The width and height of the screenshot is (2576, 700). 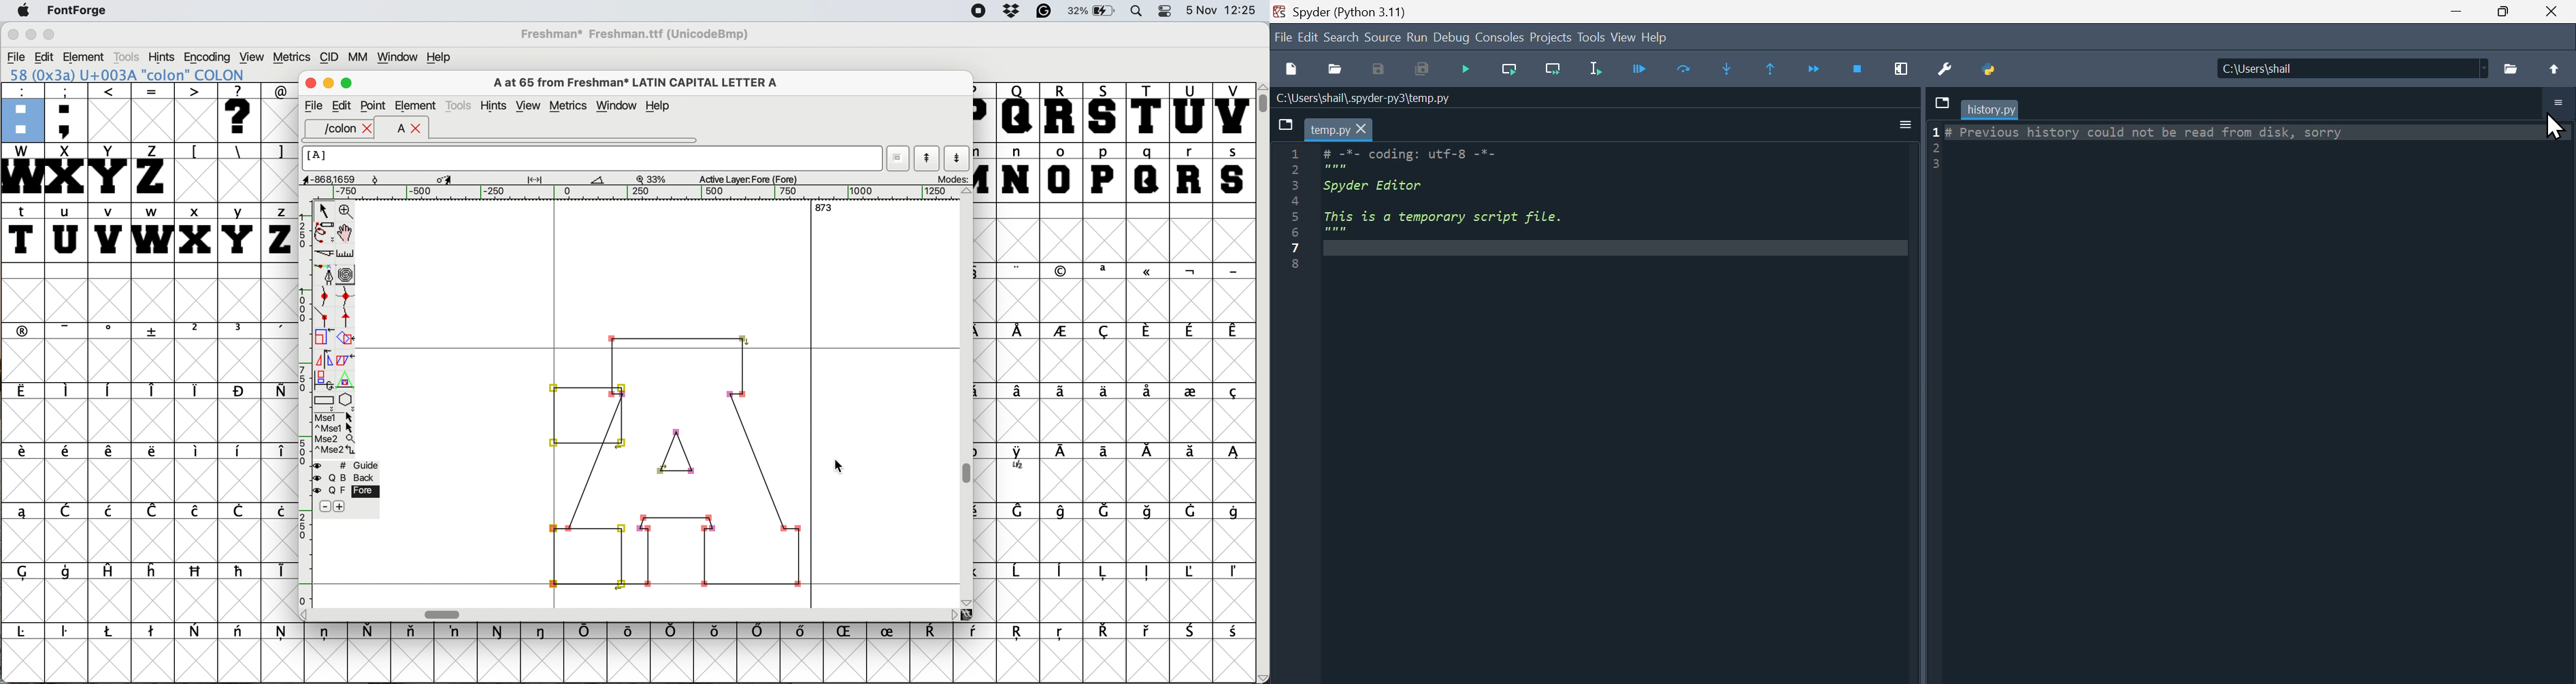 I want to click on execute until same function returns, so click(x=1777, y=69).